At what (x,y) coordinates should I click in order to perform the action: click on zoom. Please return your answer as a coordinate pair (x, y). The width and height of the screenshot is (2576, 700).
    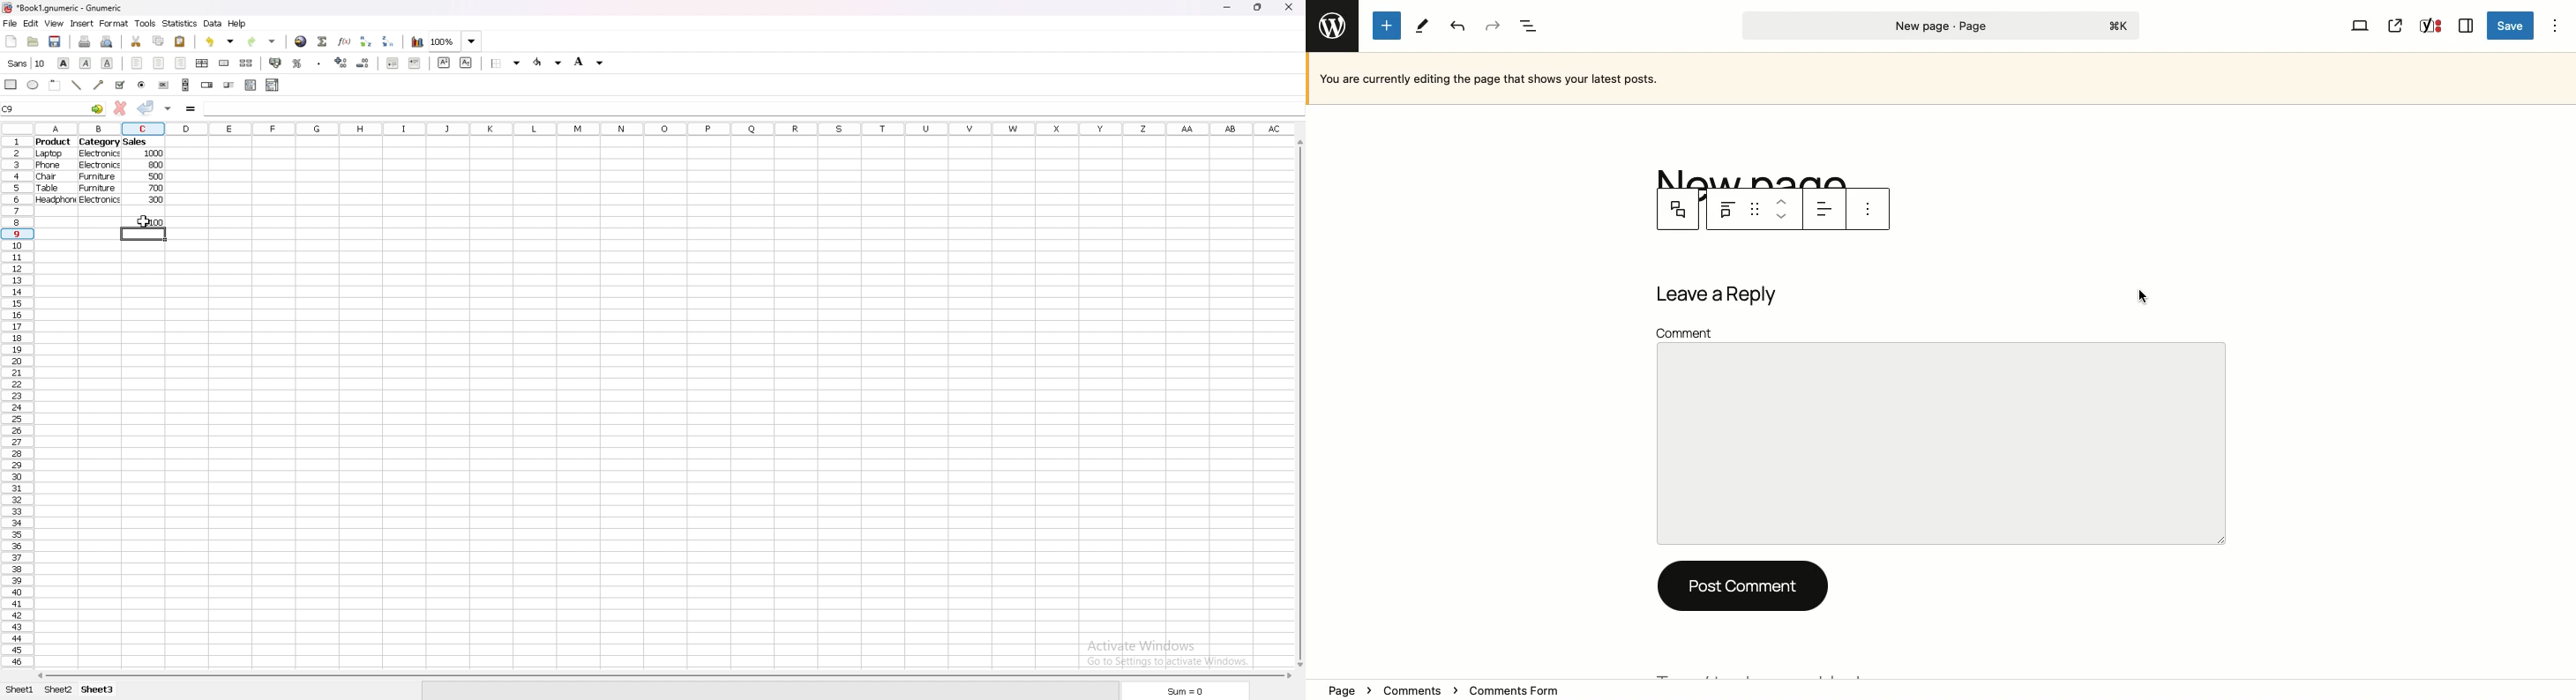
    Looking at the image, I should click on (456, 41).